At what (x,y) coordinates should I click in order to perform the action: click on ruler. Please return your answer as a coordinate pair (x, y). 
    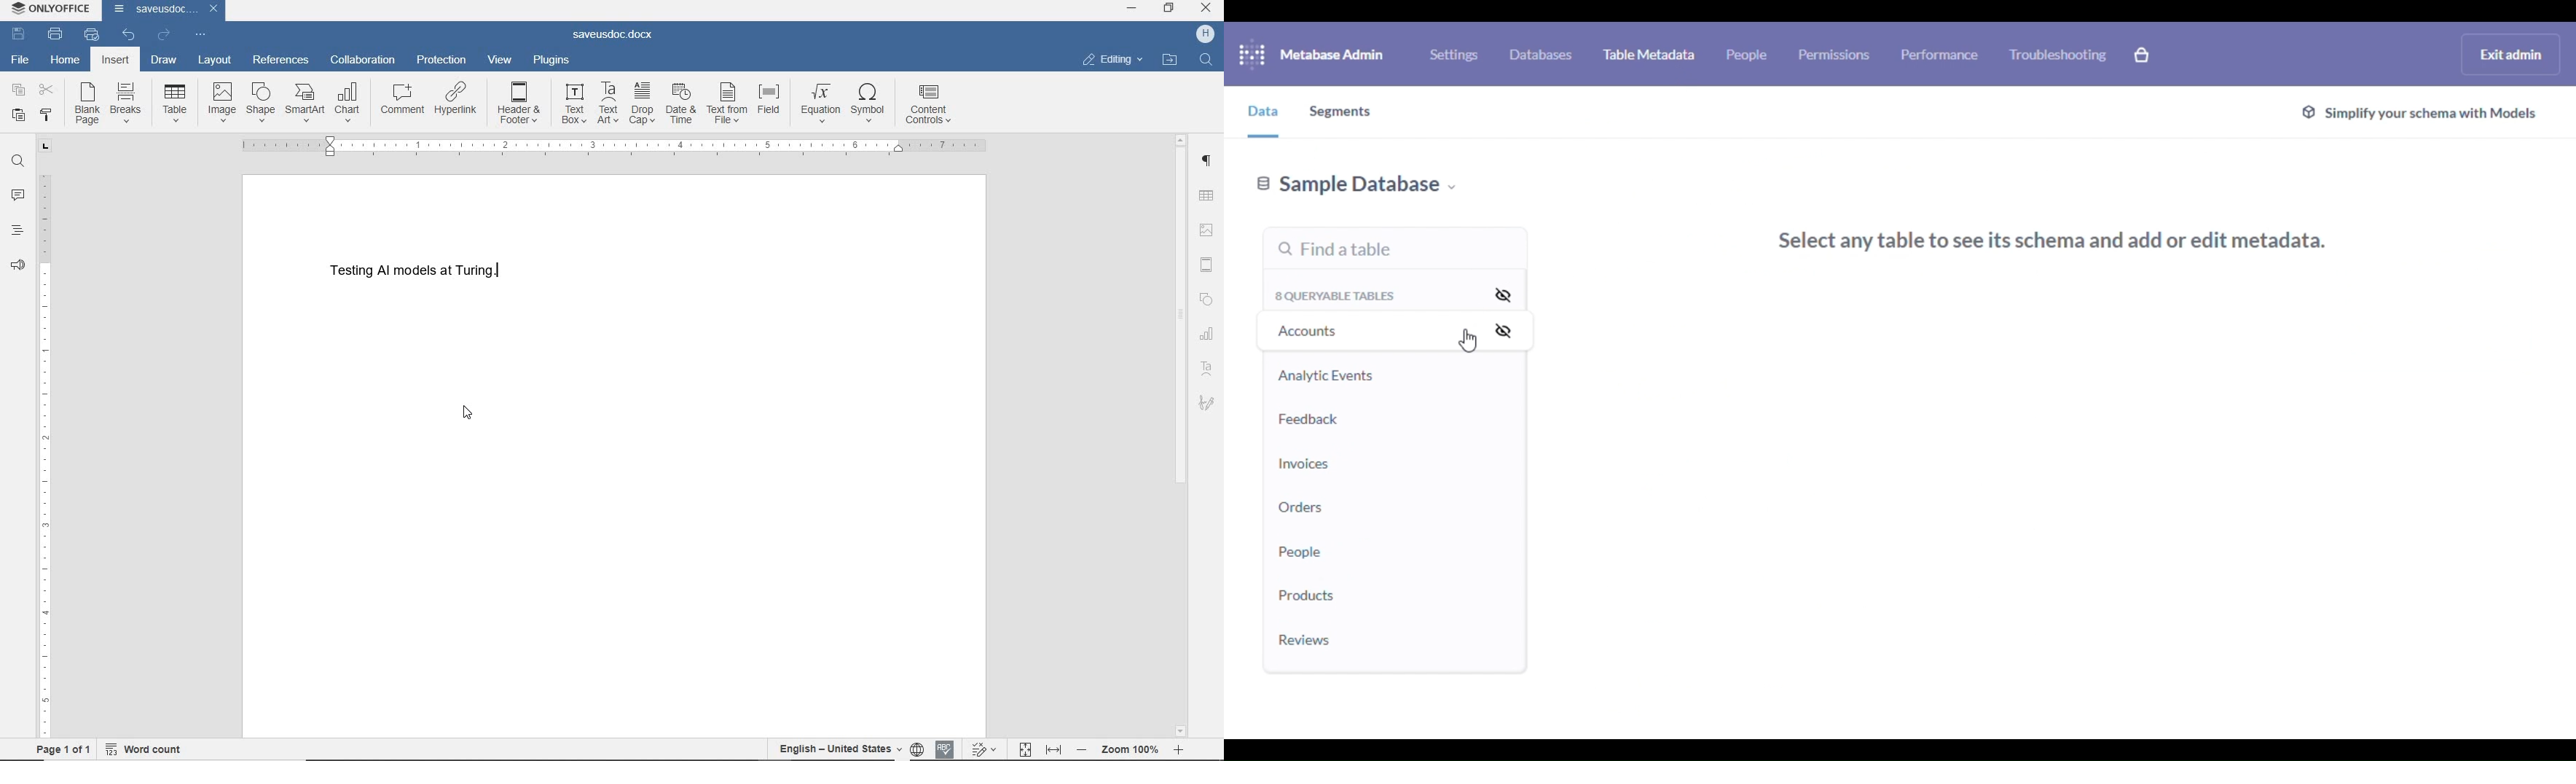
    Looking at the image, I should click on (614, 147).